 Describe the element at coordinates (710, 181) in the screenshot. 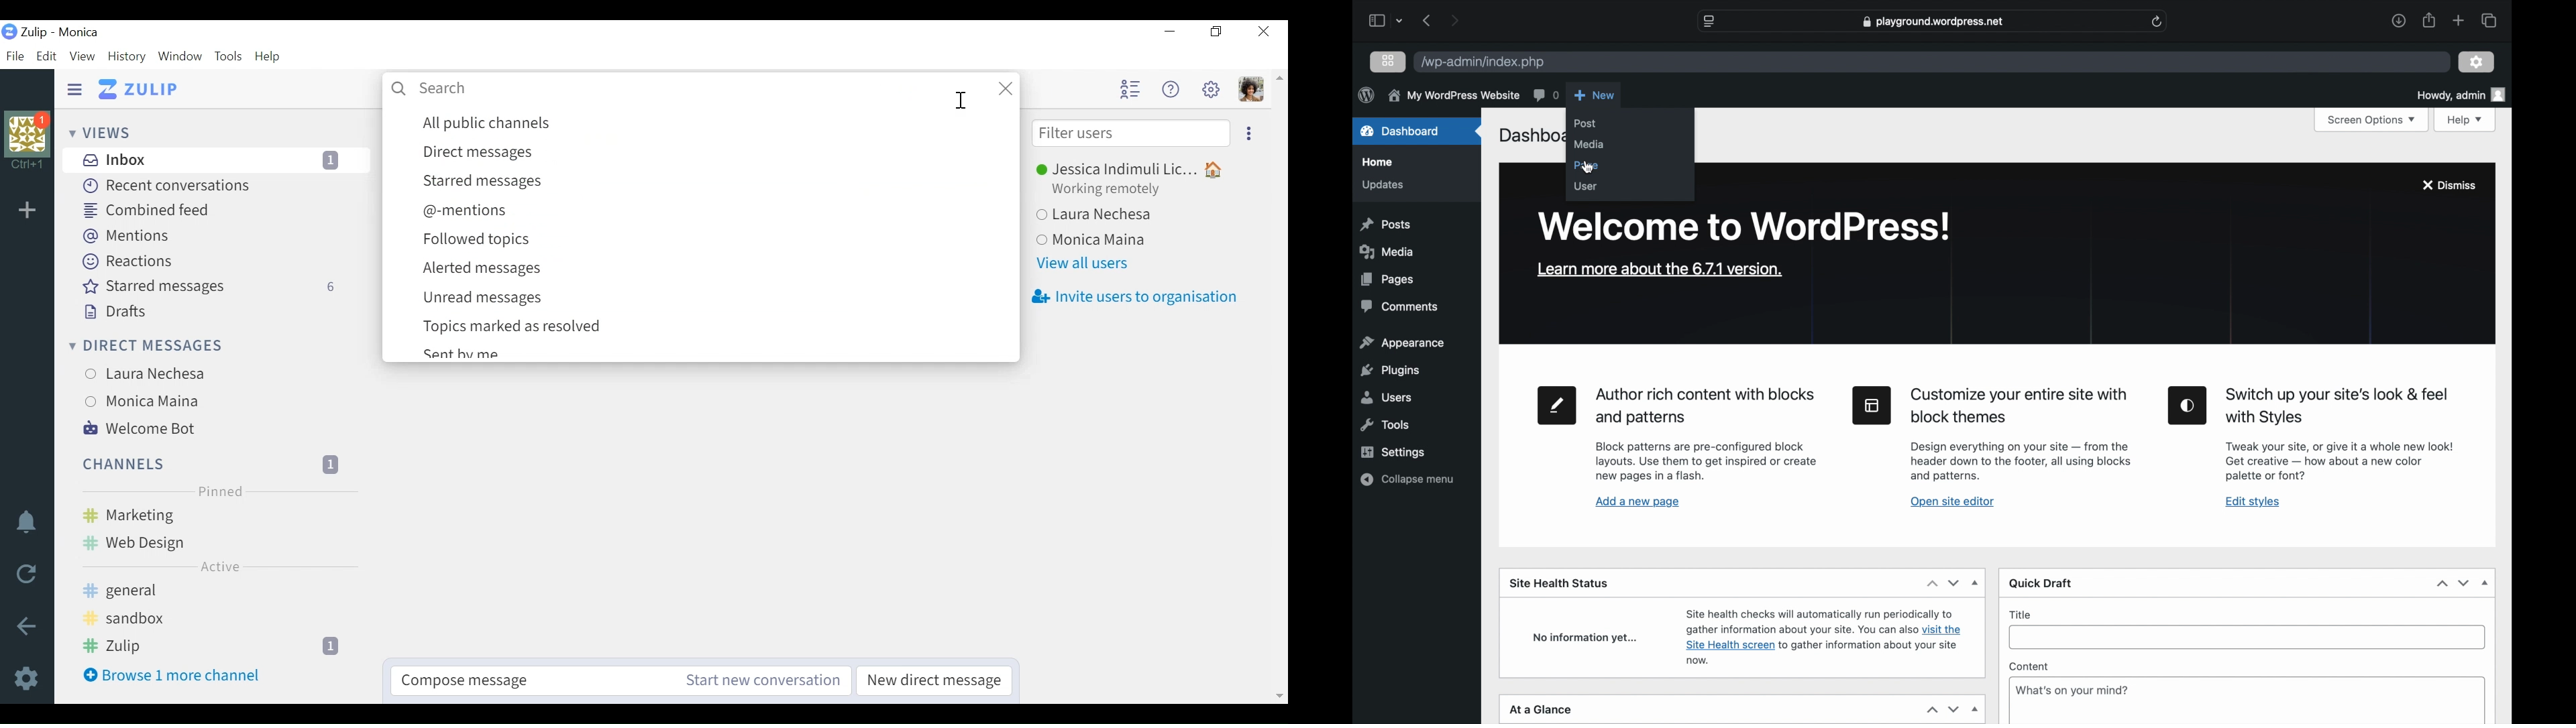

I see `Starred messages` at that location.